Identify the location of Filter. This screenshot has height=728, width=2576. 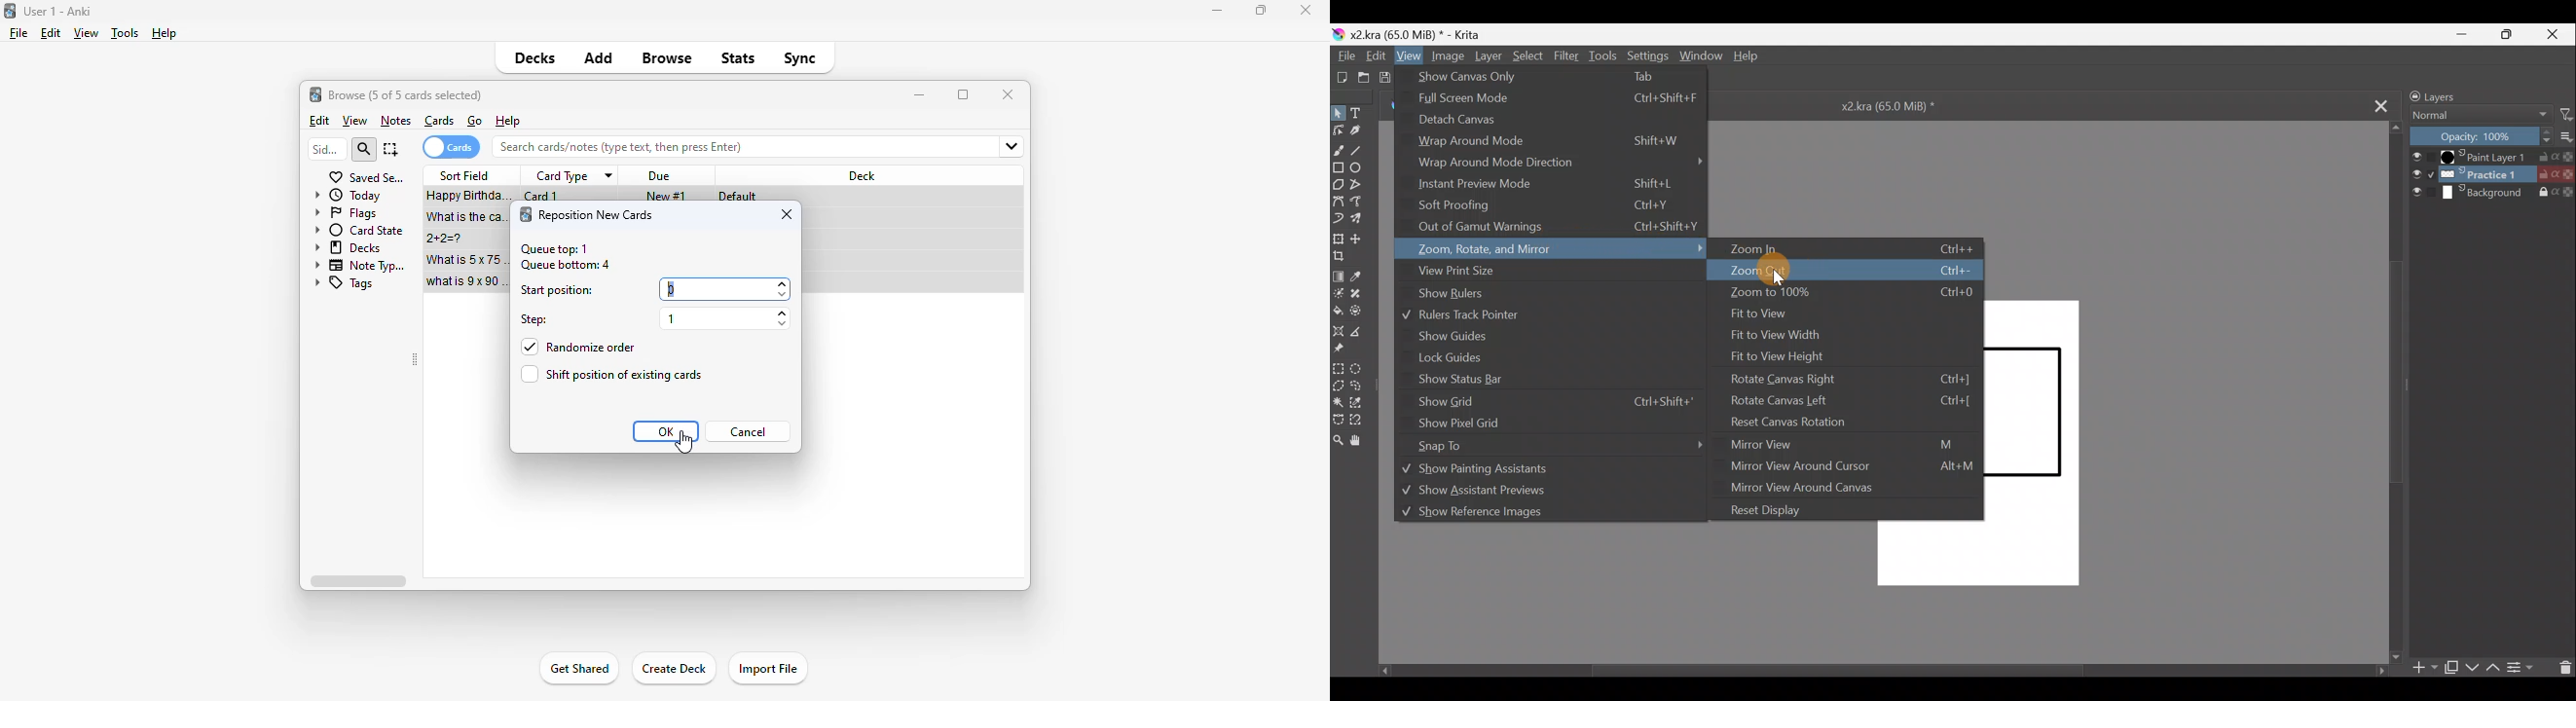
(2567, 114).